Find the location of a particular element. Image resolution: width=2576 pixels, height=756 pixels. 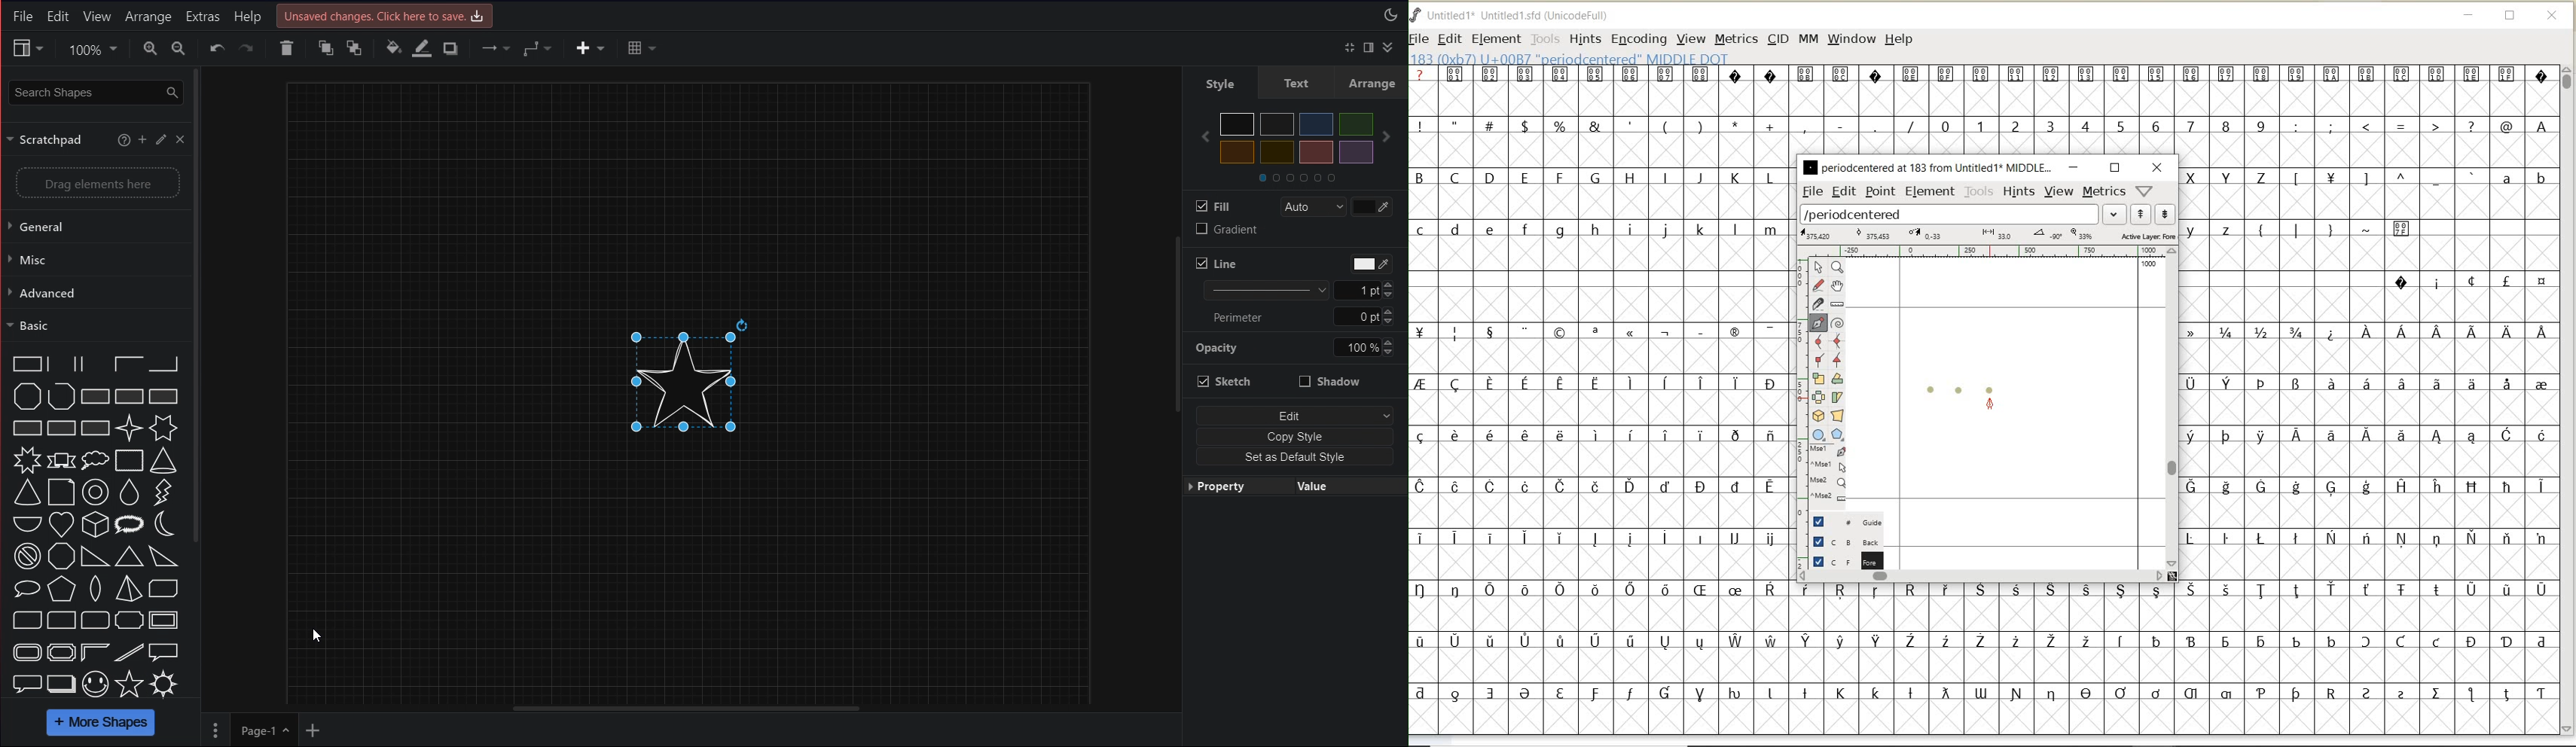

scale is located at coordinates (1799, 377).